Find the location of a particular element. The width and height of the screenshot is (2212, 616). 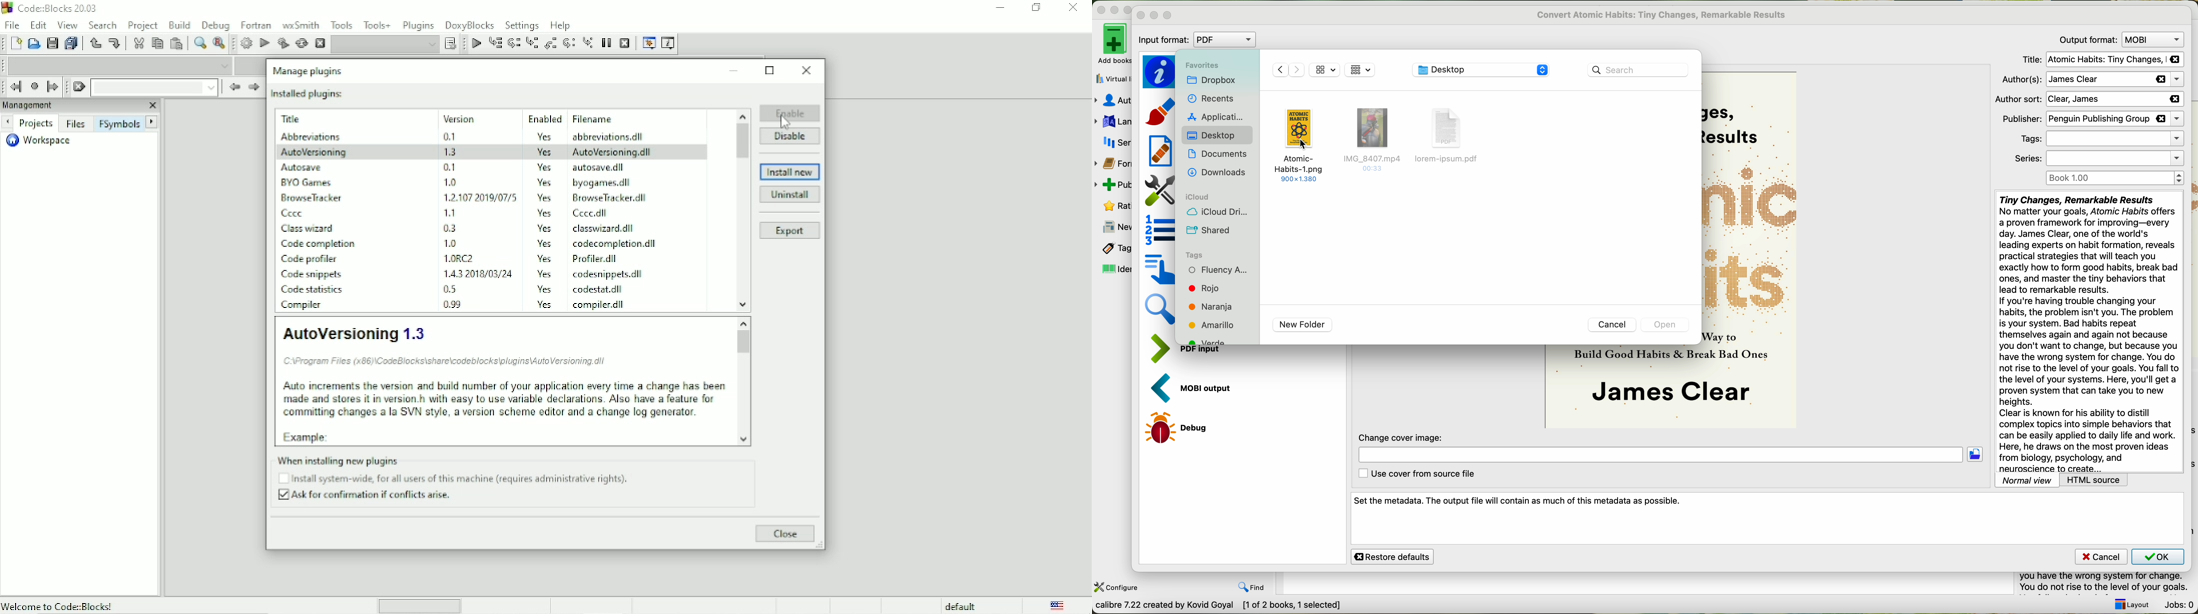

Workspace is located at coordinates (41, 141).